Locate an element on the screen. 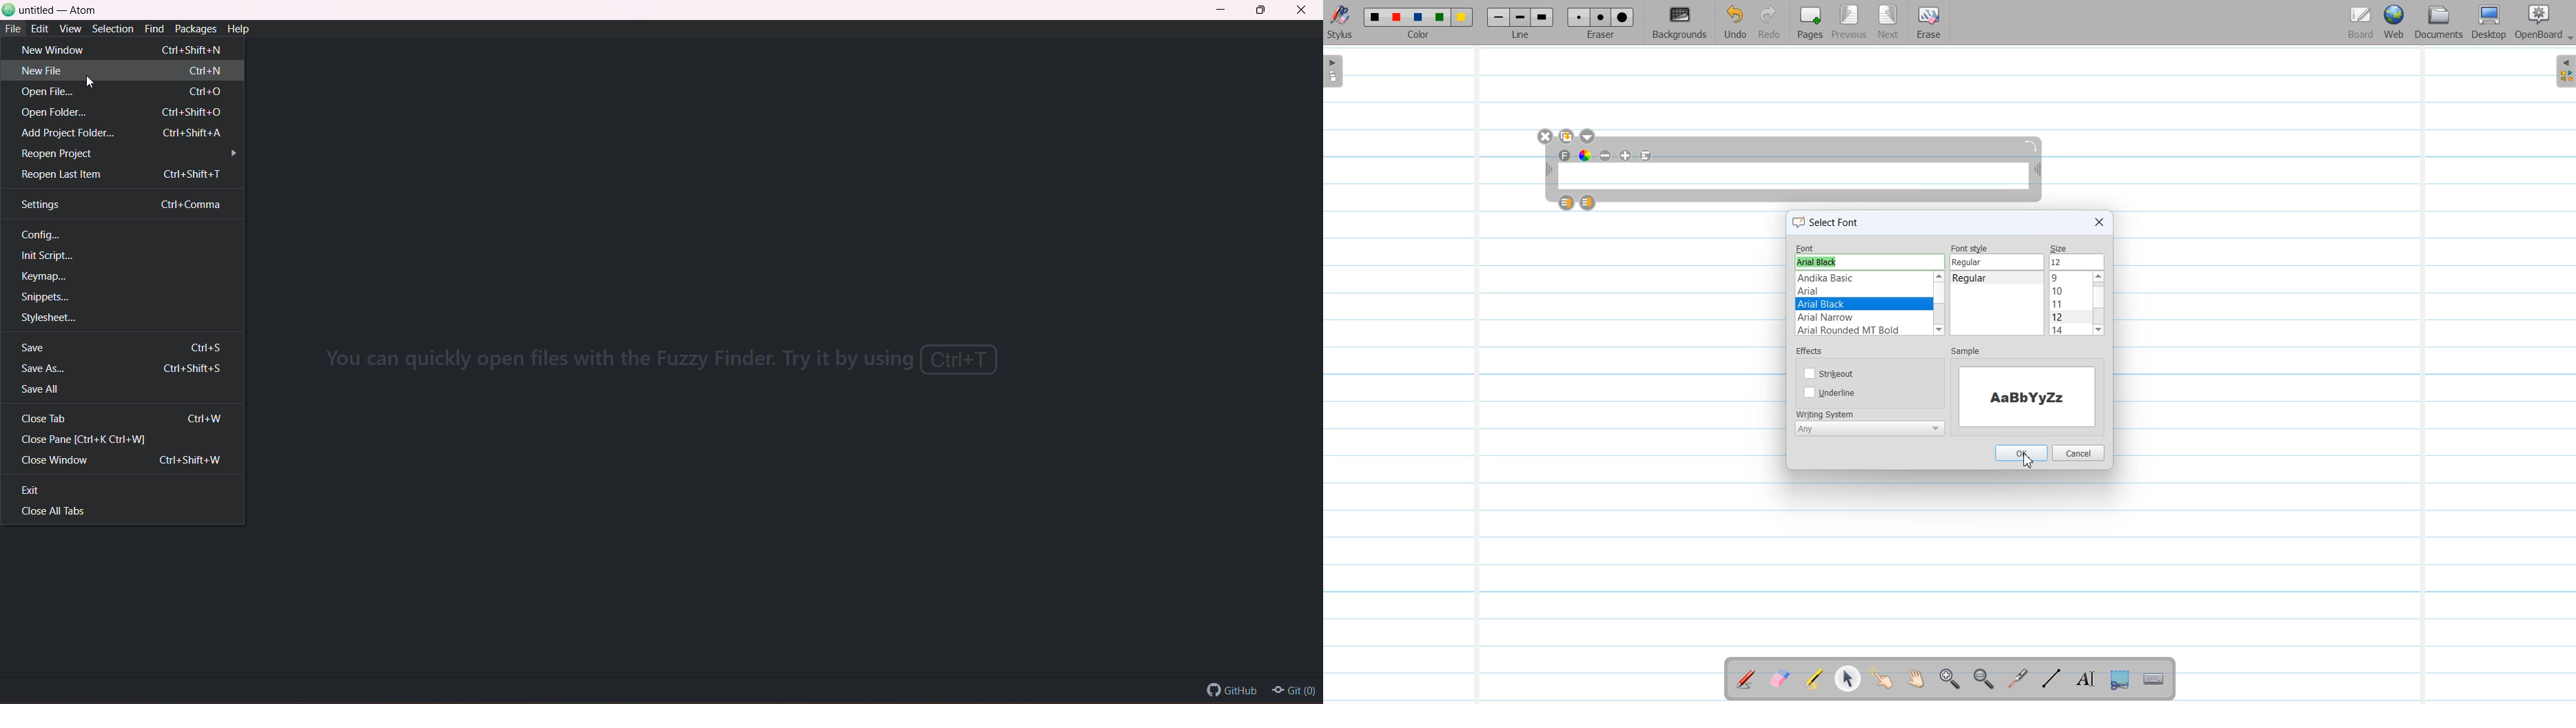 The image size is (2576, 728). Selection is located at coordinates (111, 28).